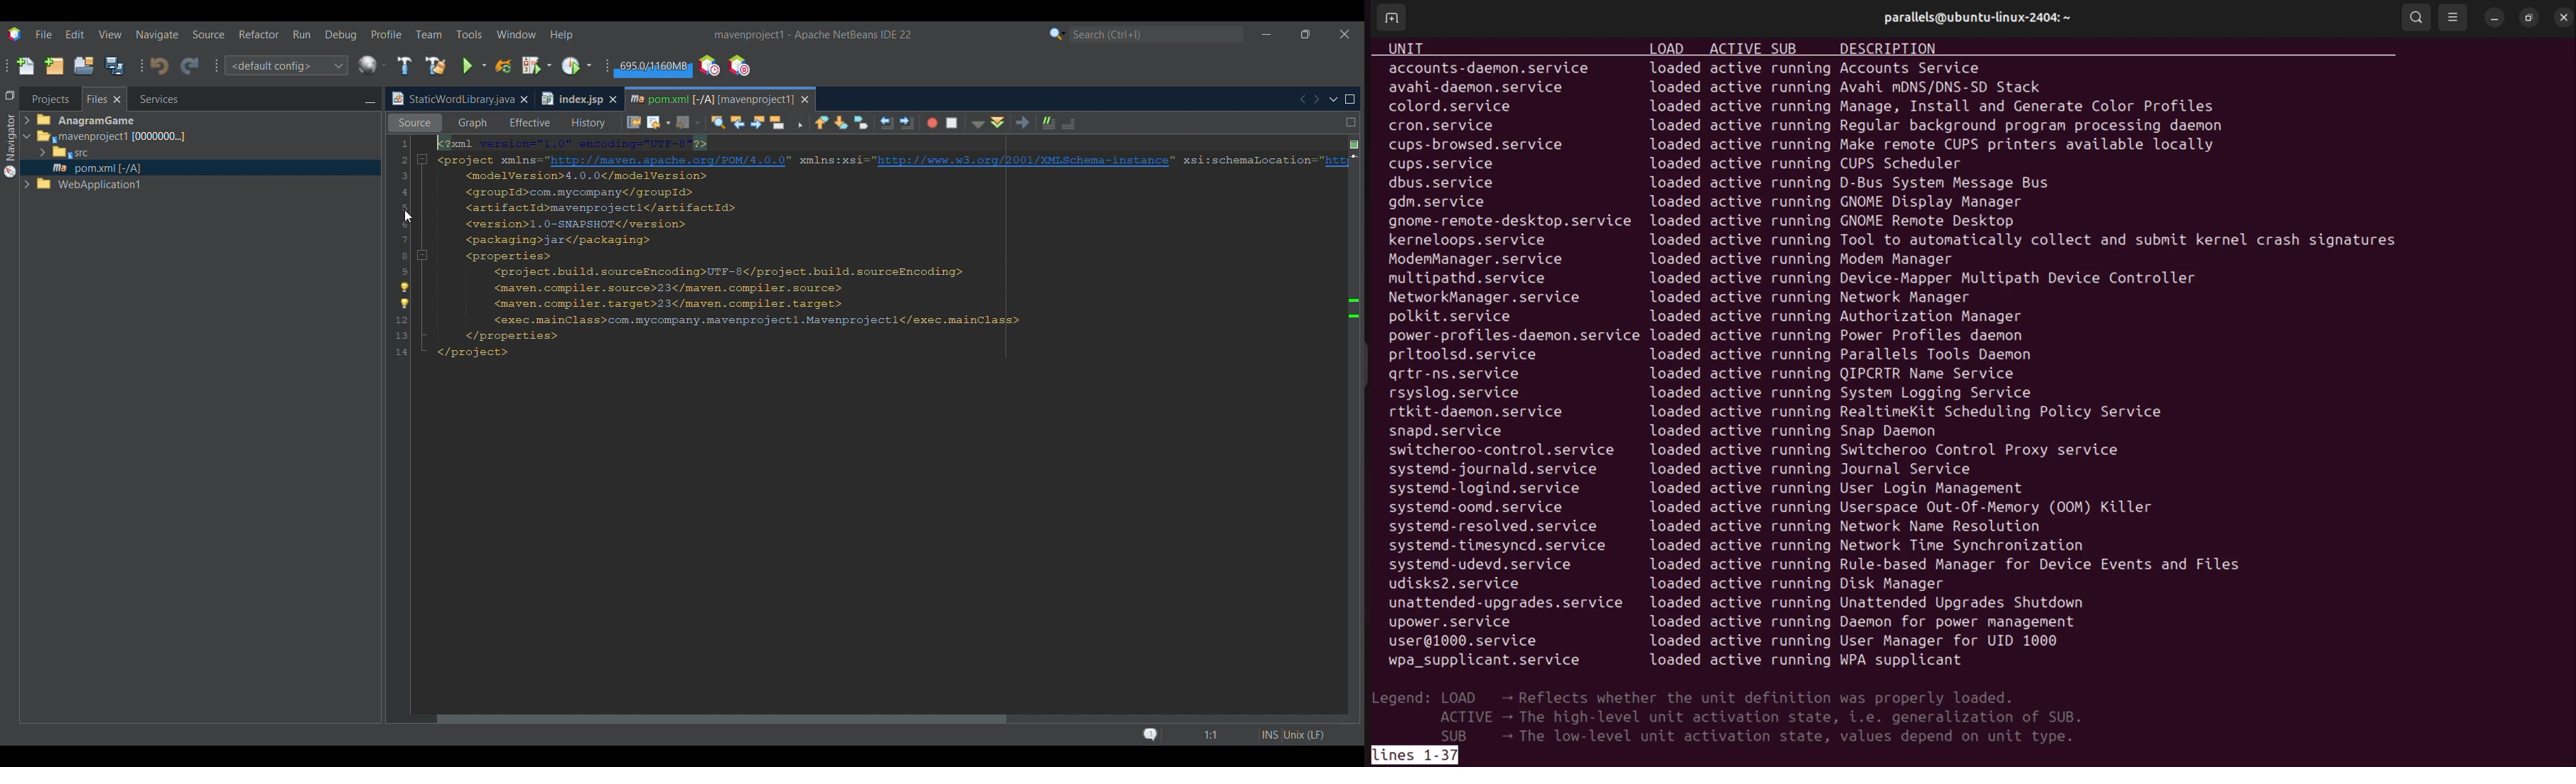 The image size is (2576, 784). Describe the element at coordinates (2528, 17) in the screenshot. I see `resize` at that location.